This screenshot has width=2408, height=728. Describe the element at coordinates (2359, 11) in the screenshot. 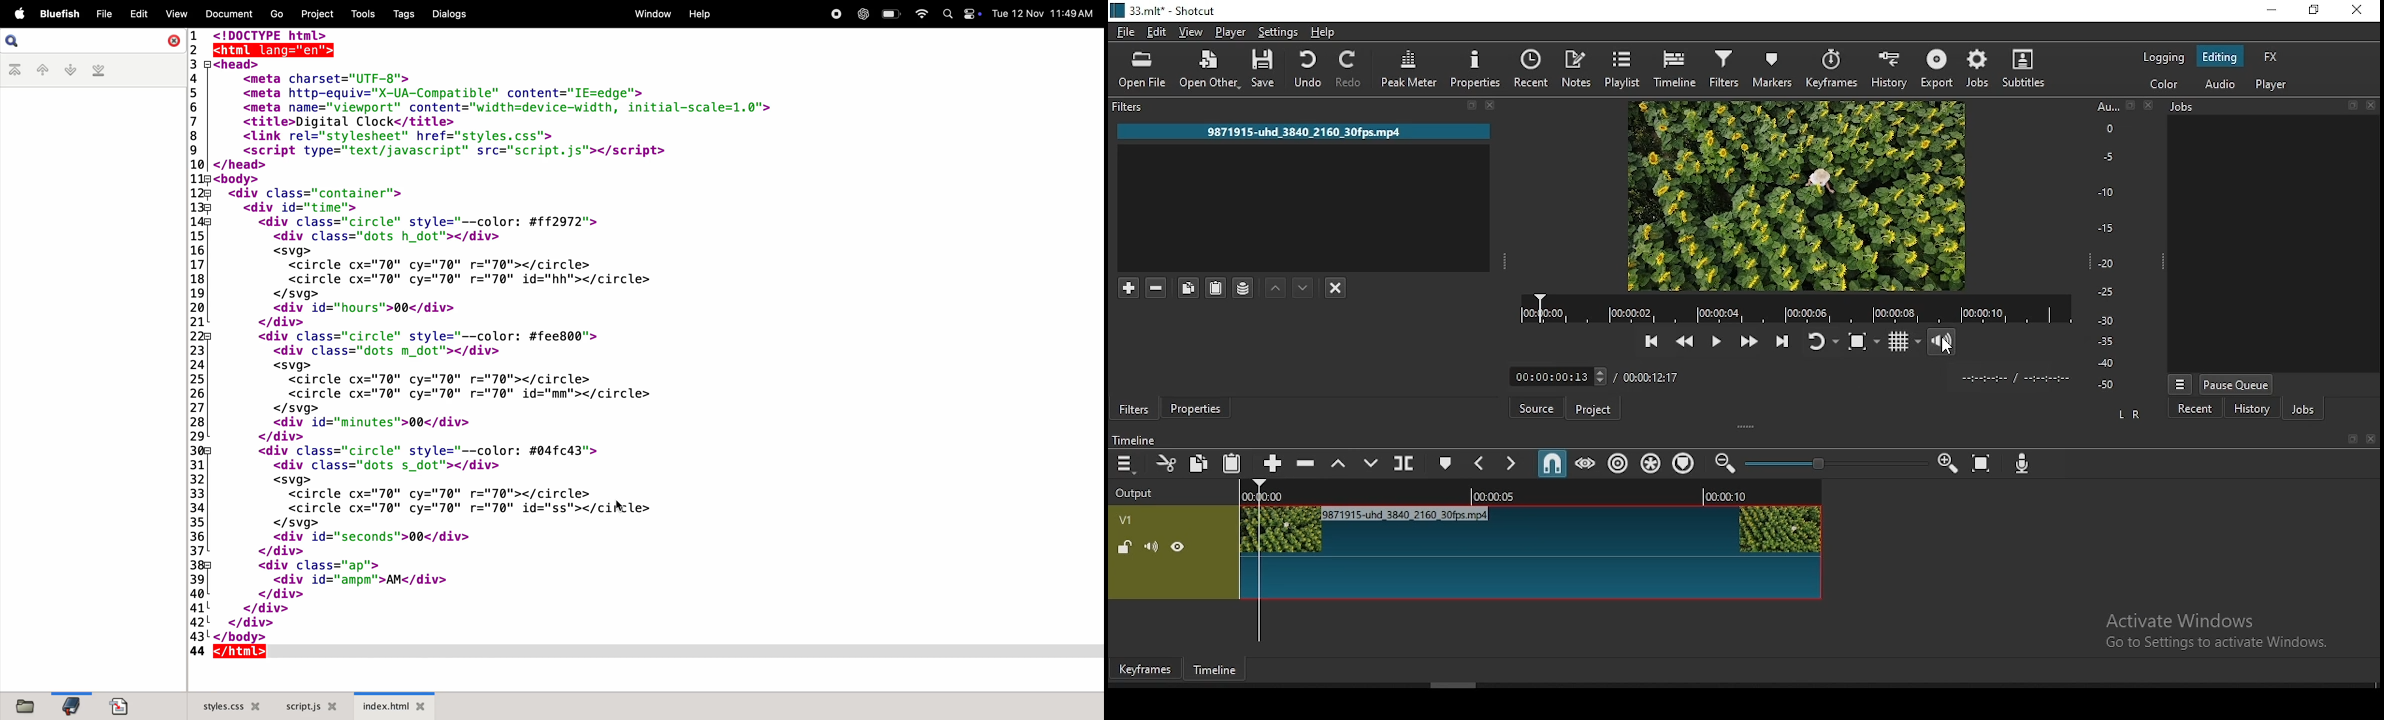

I see `close window` at that location.